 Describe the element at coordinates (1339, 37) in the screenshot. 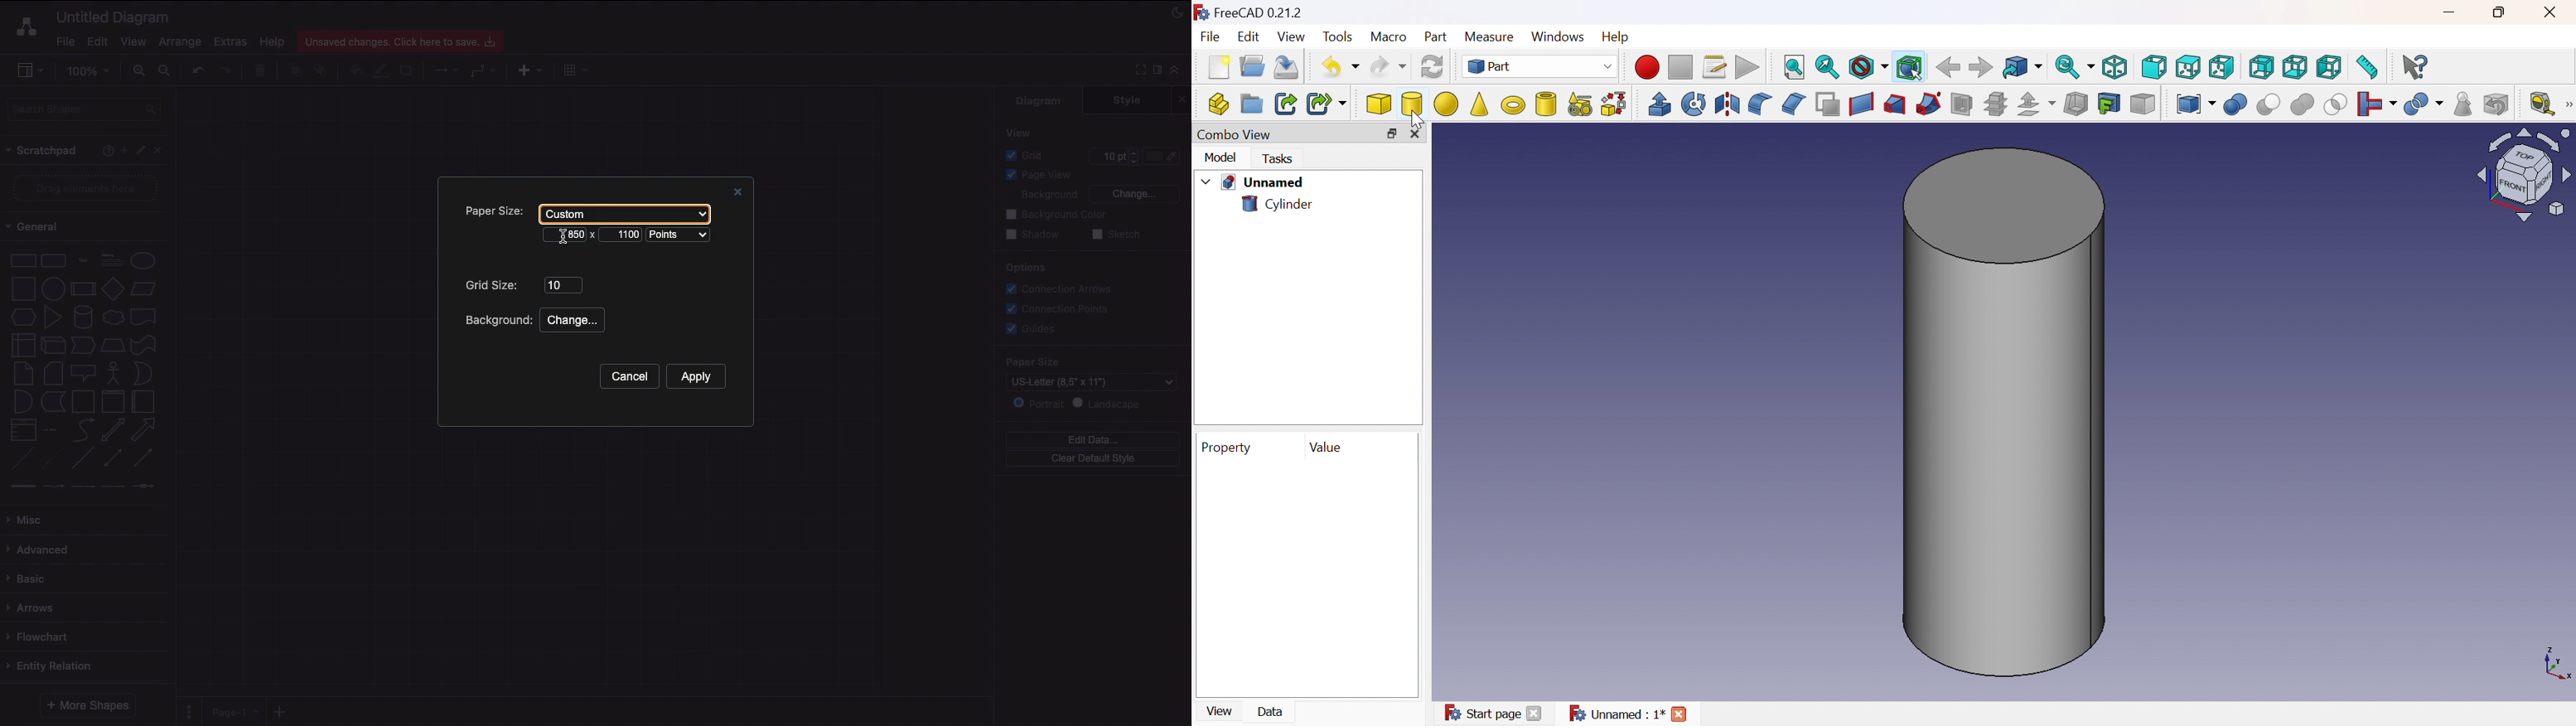

I see `Tools` at that location.